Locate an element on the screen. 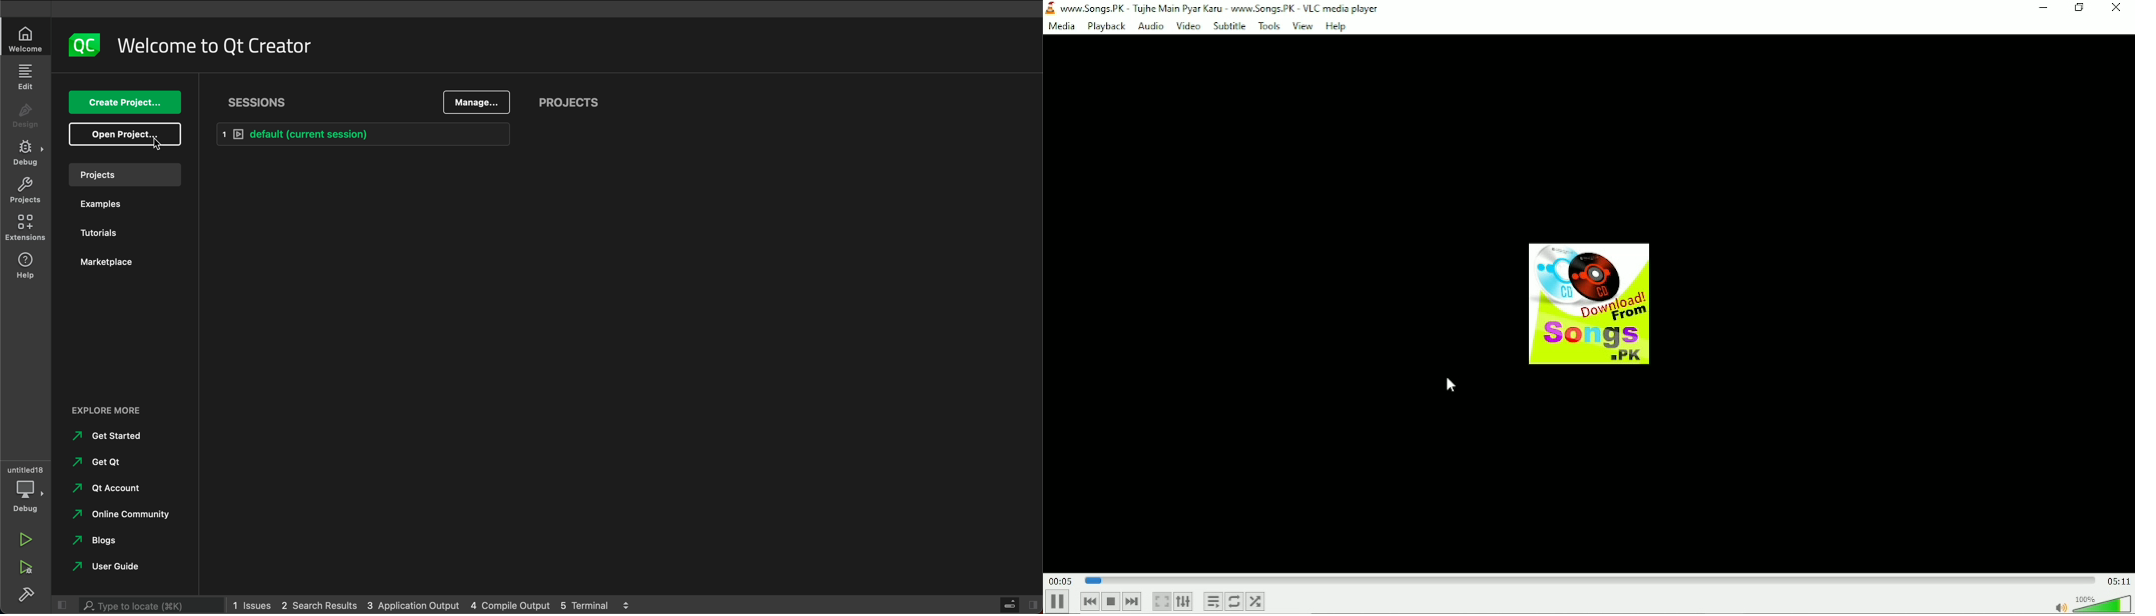 This screenshot has width=2156, height=616. Toggle between loop all, loop one and no loop is located at coordinates (1235, 602).